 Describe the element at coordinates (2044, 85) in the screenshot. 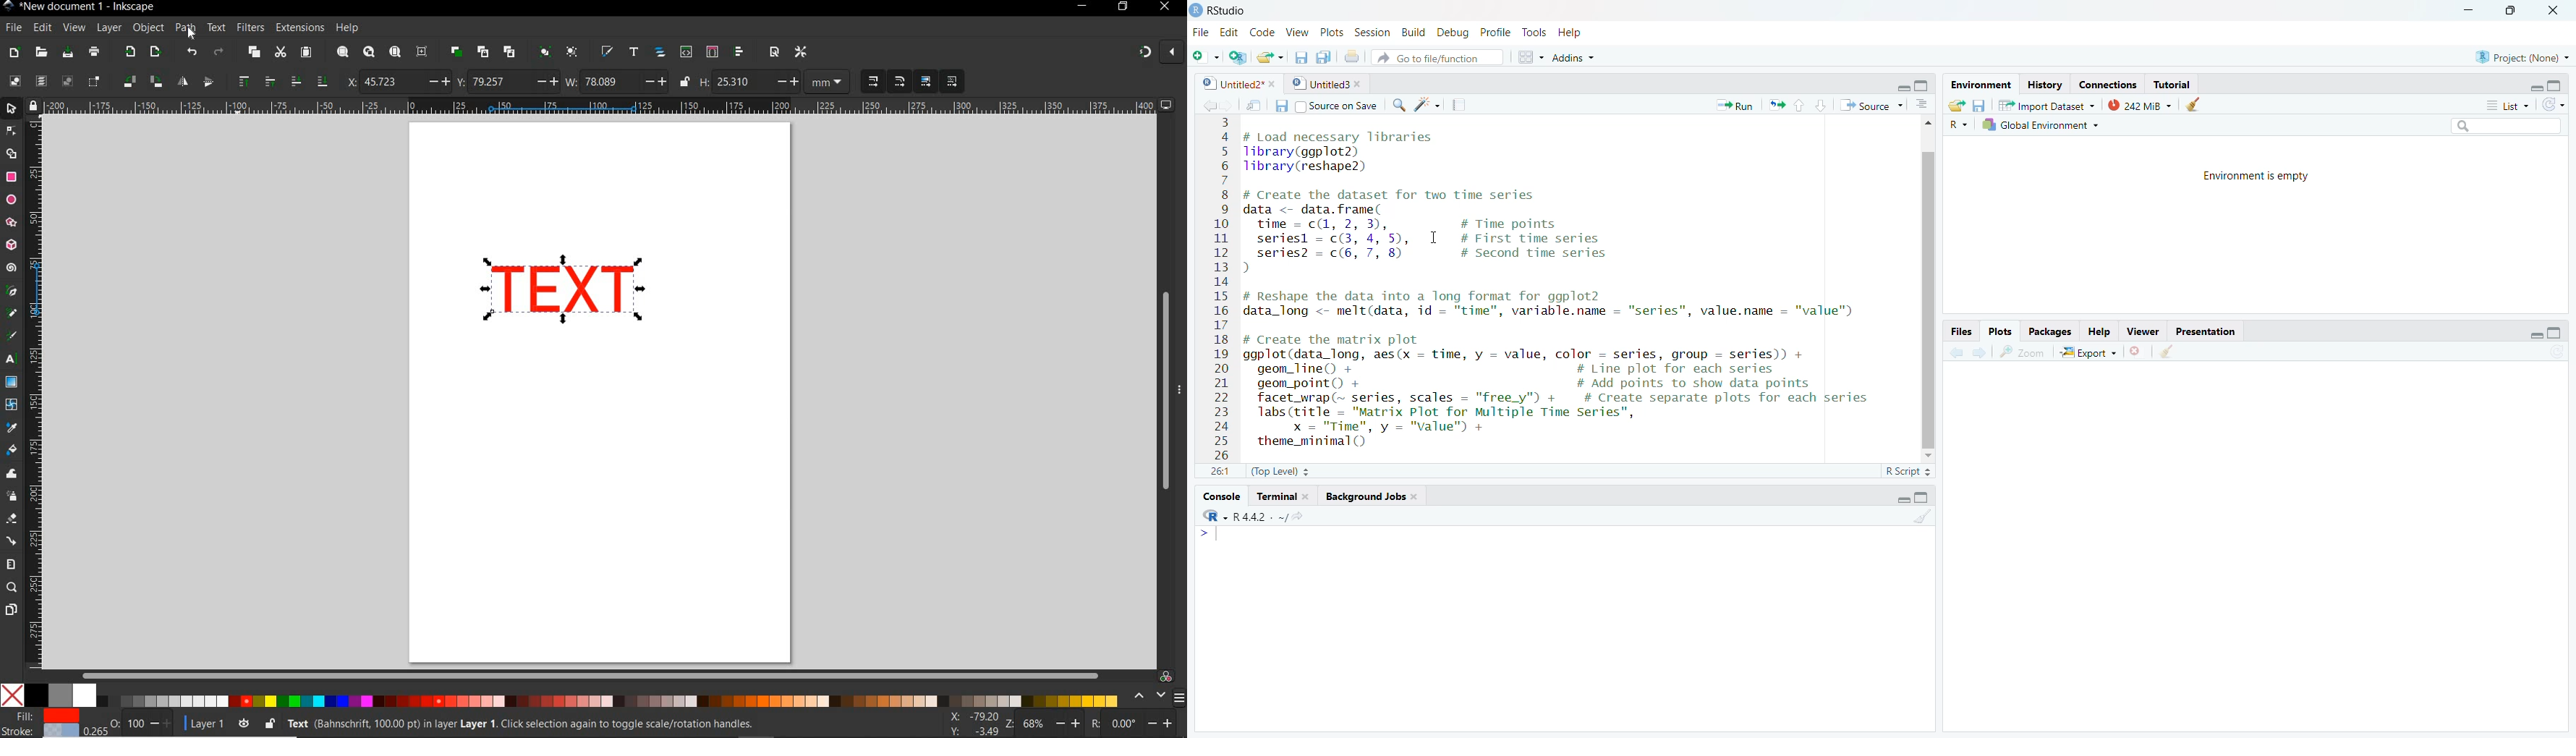

I see `History` at that location.